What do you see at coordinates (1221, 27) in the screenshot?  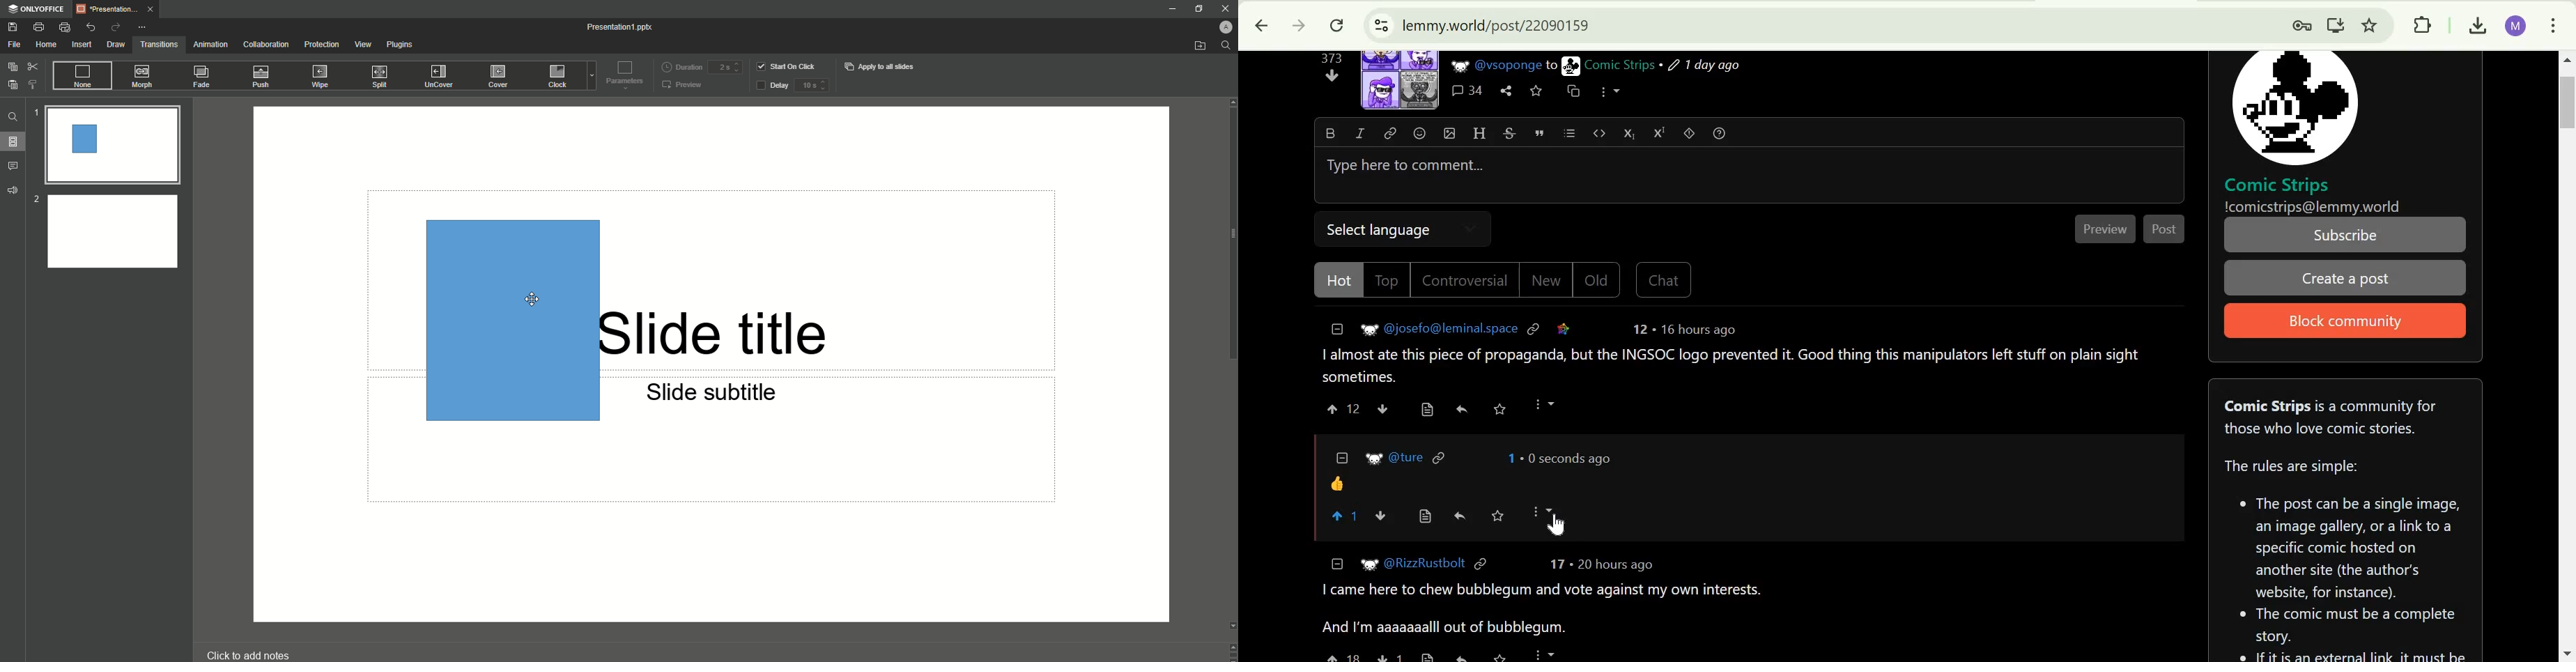 I see `Profile` at bounding box center [1221, 27].